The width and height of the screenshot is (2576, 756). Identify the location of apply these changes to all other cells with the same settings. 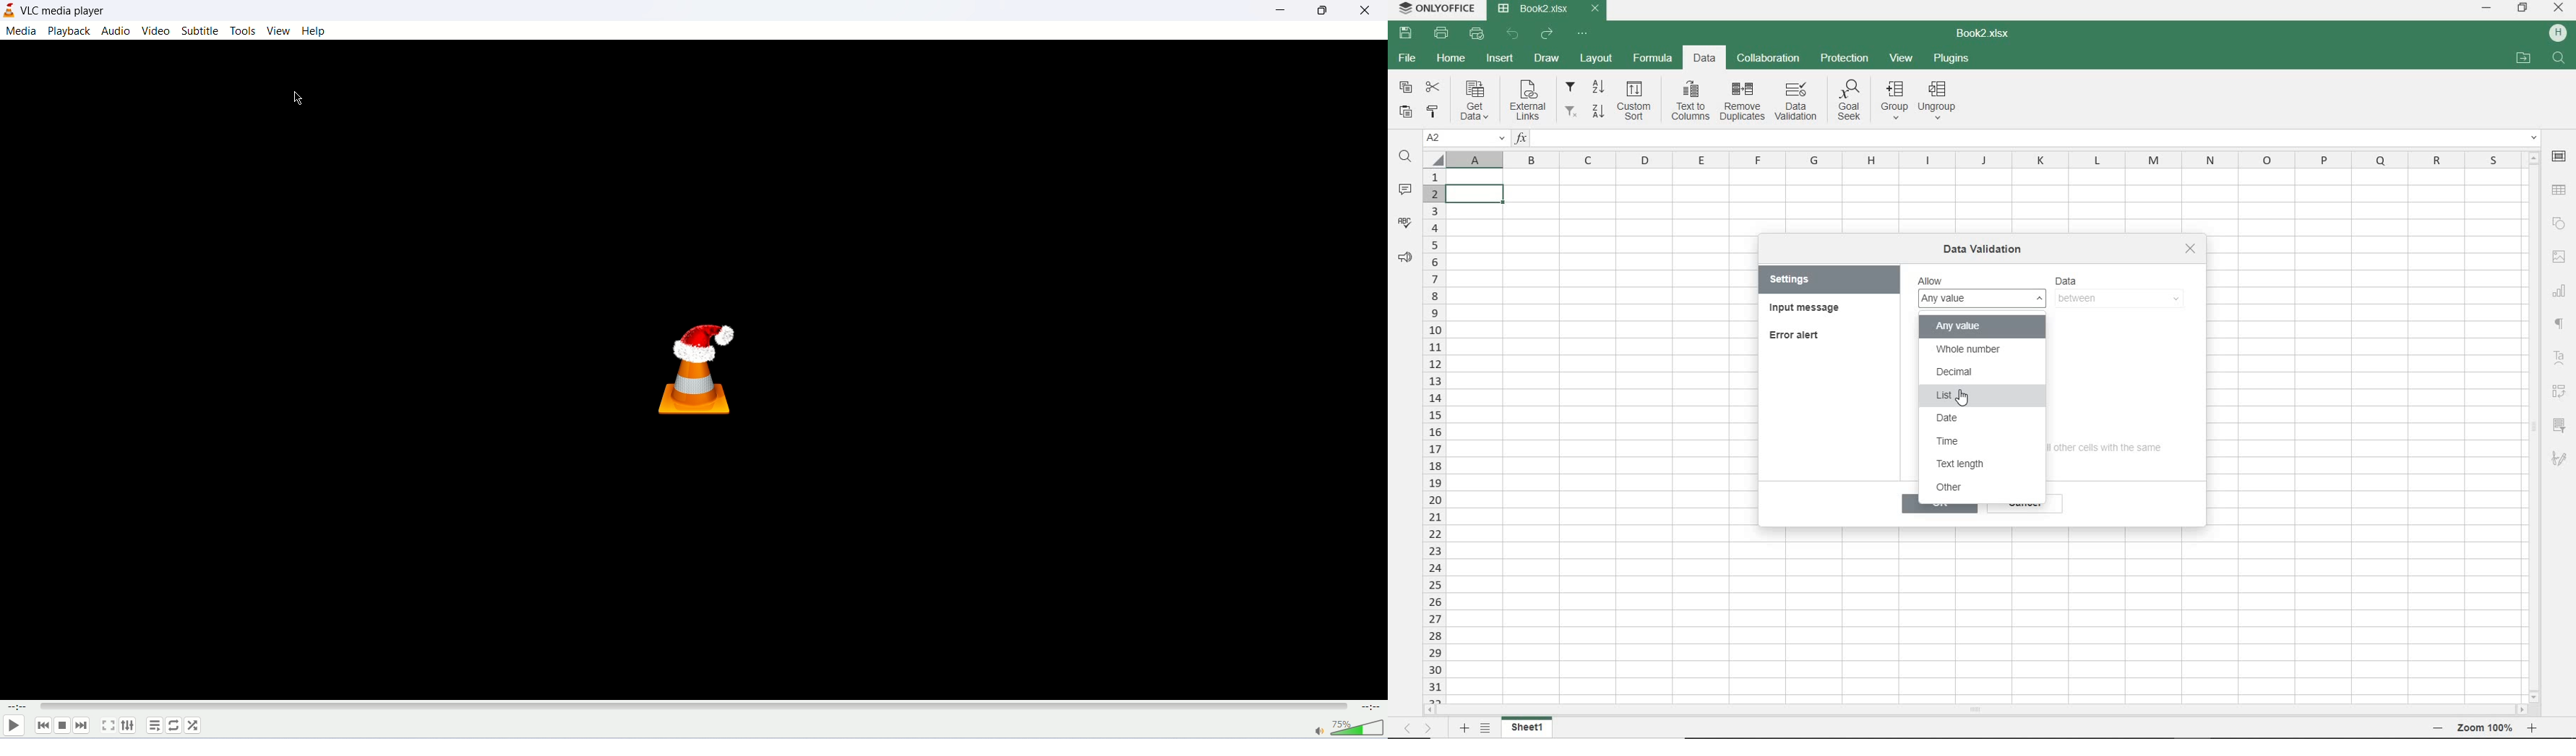
(2107, 453).